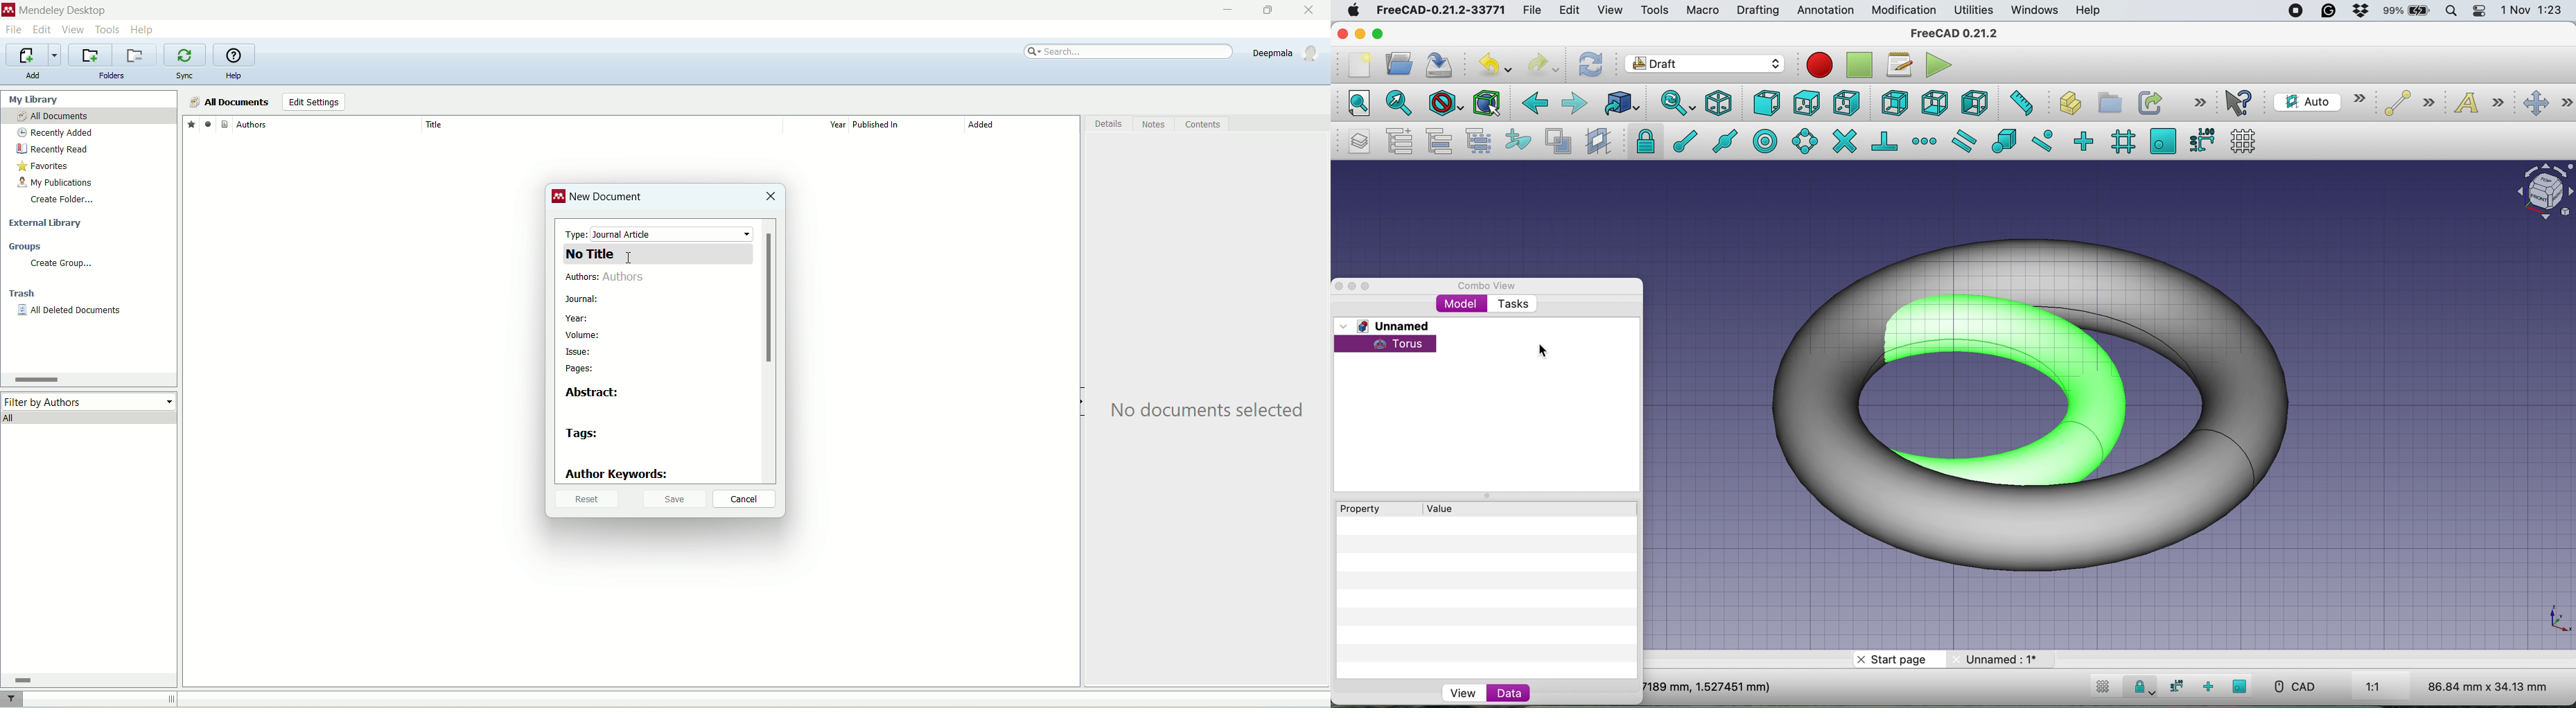  I want to click on 7189 mm, 1.527451 mm), so click(1708, 686).